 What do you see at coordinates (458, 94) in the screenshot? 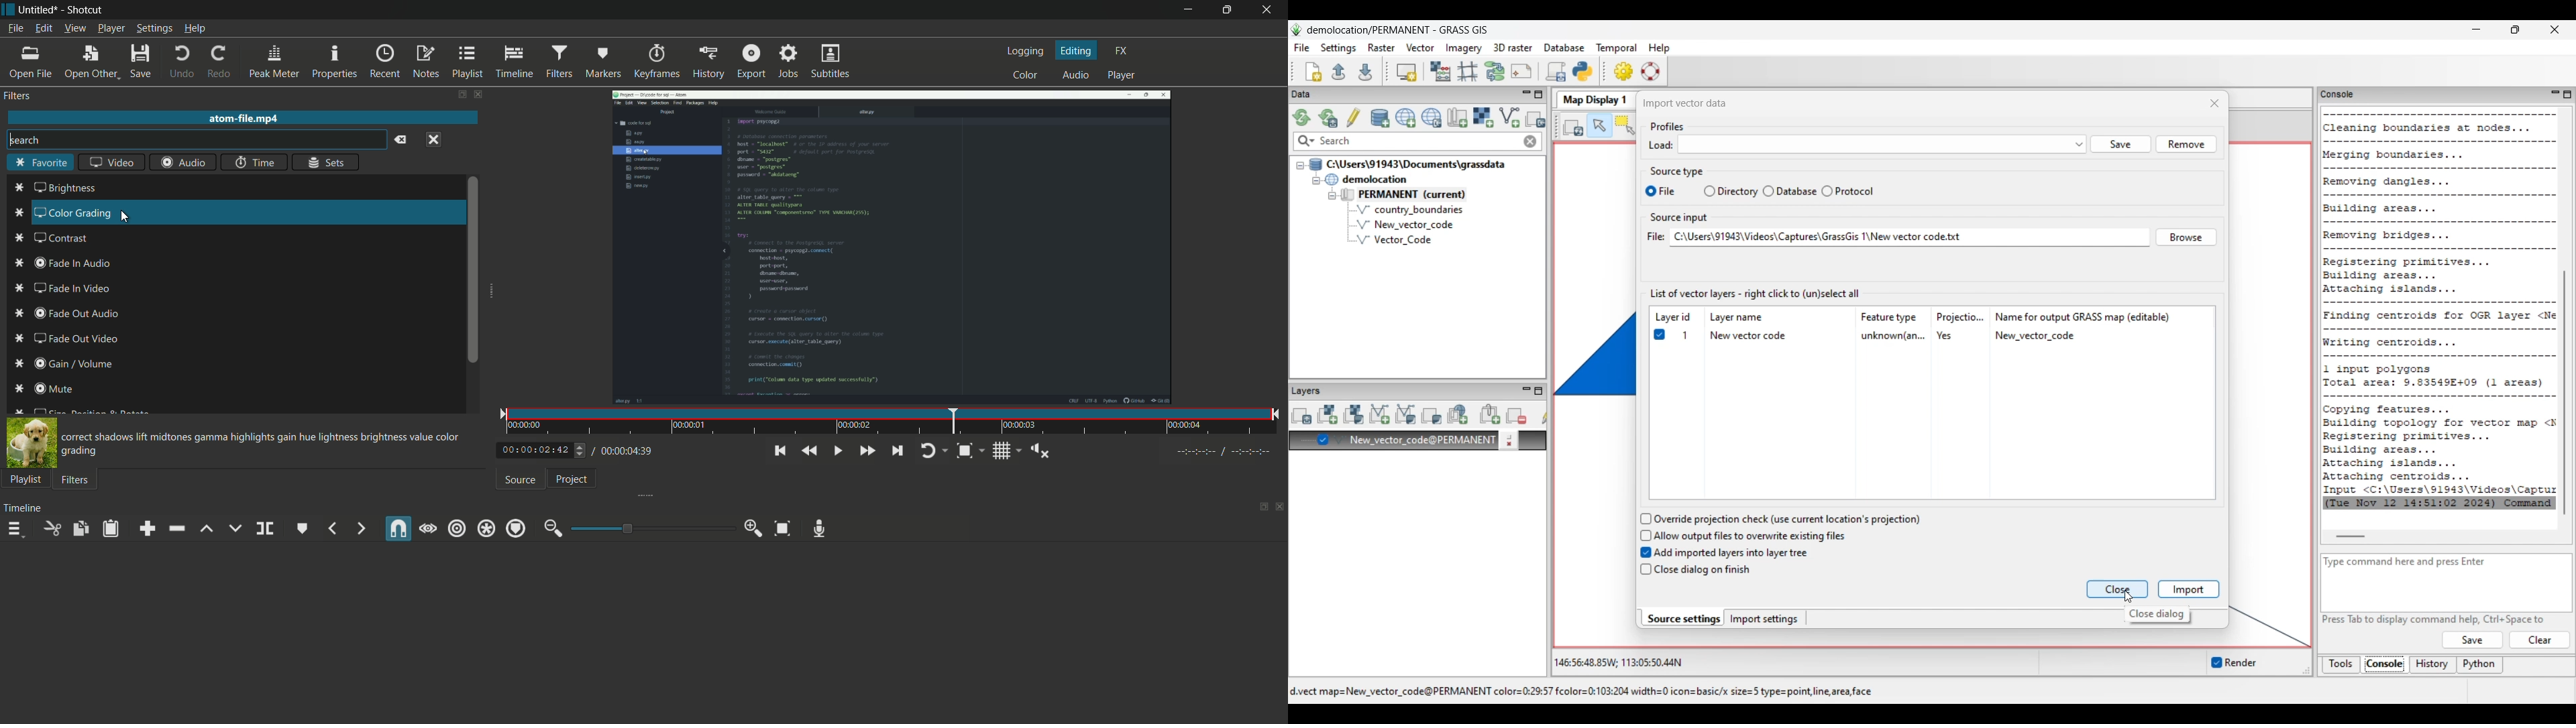
I see `change layout` at bounding box center [458, 94].